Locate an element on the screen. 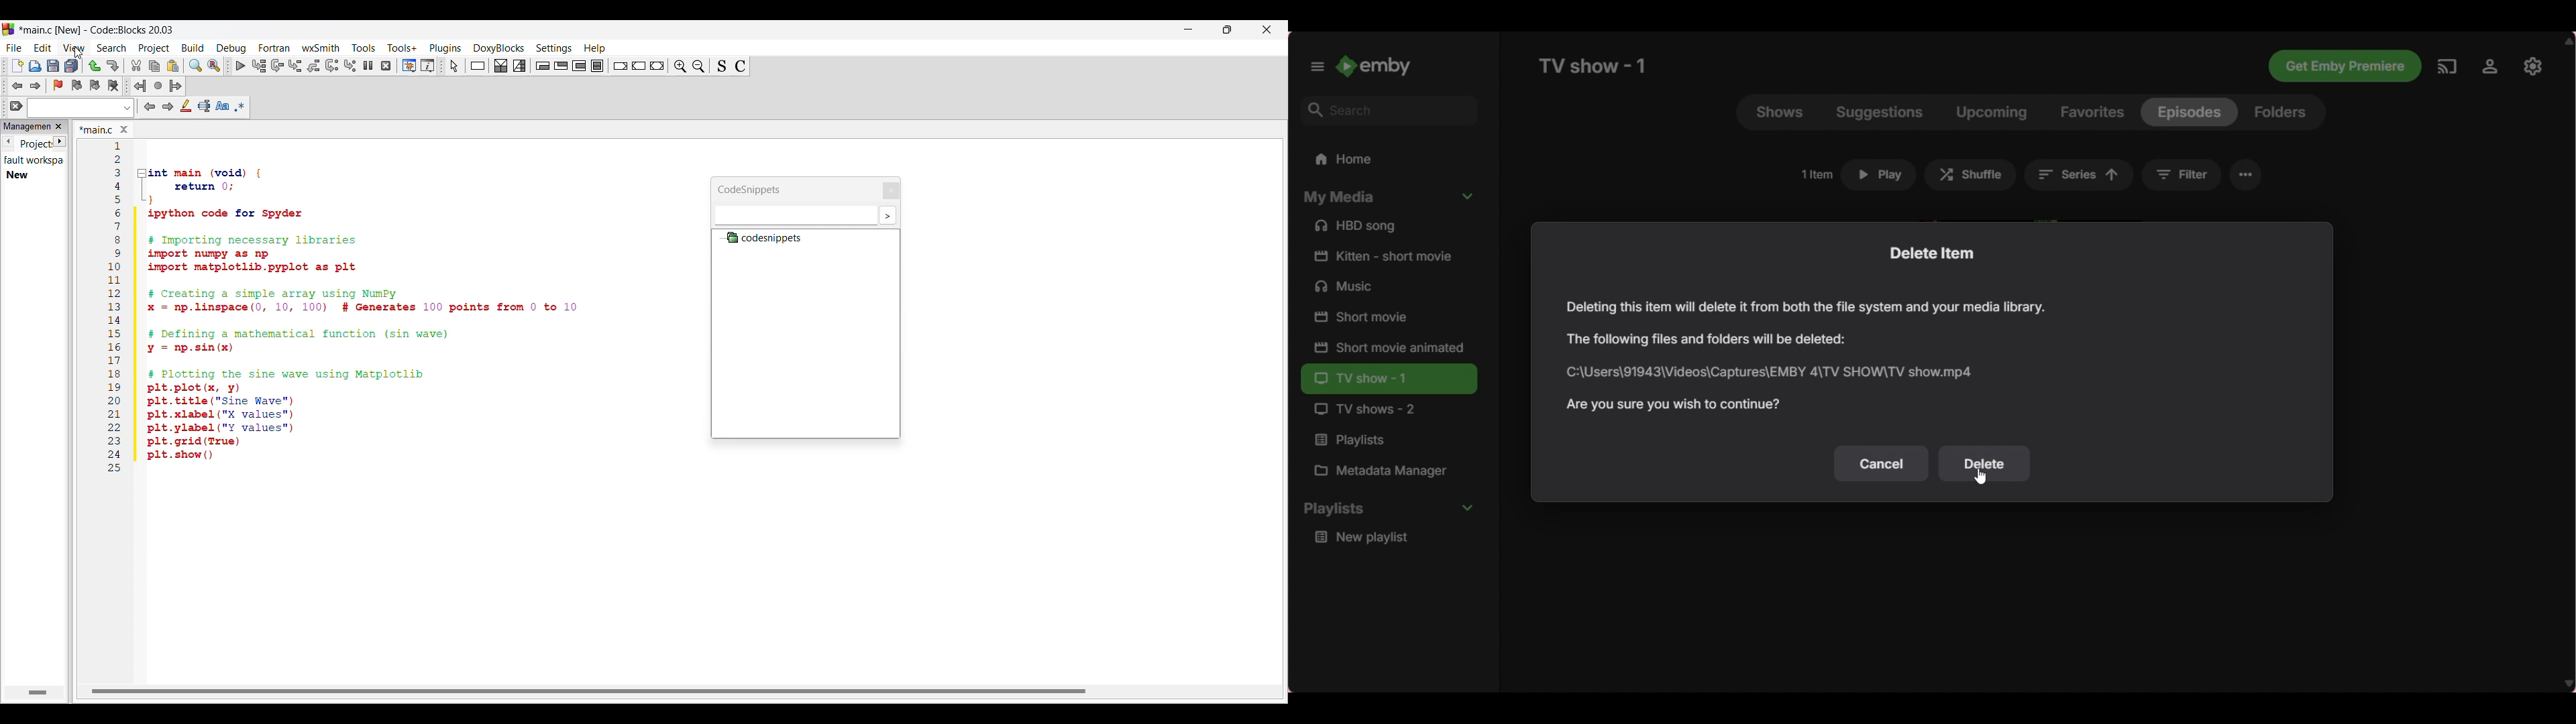 The height and width of the screenshot is (728, 2576). Use regex is located at coordinates (240, 107).